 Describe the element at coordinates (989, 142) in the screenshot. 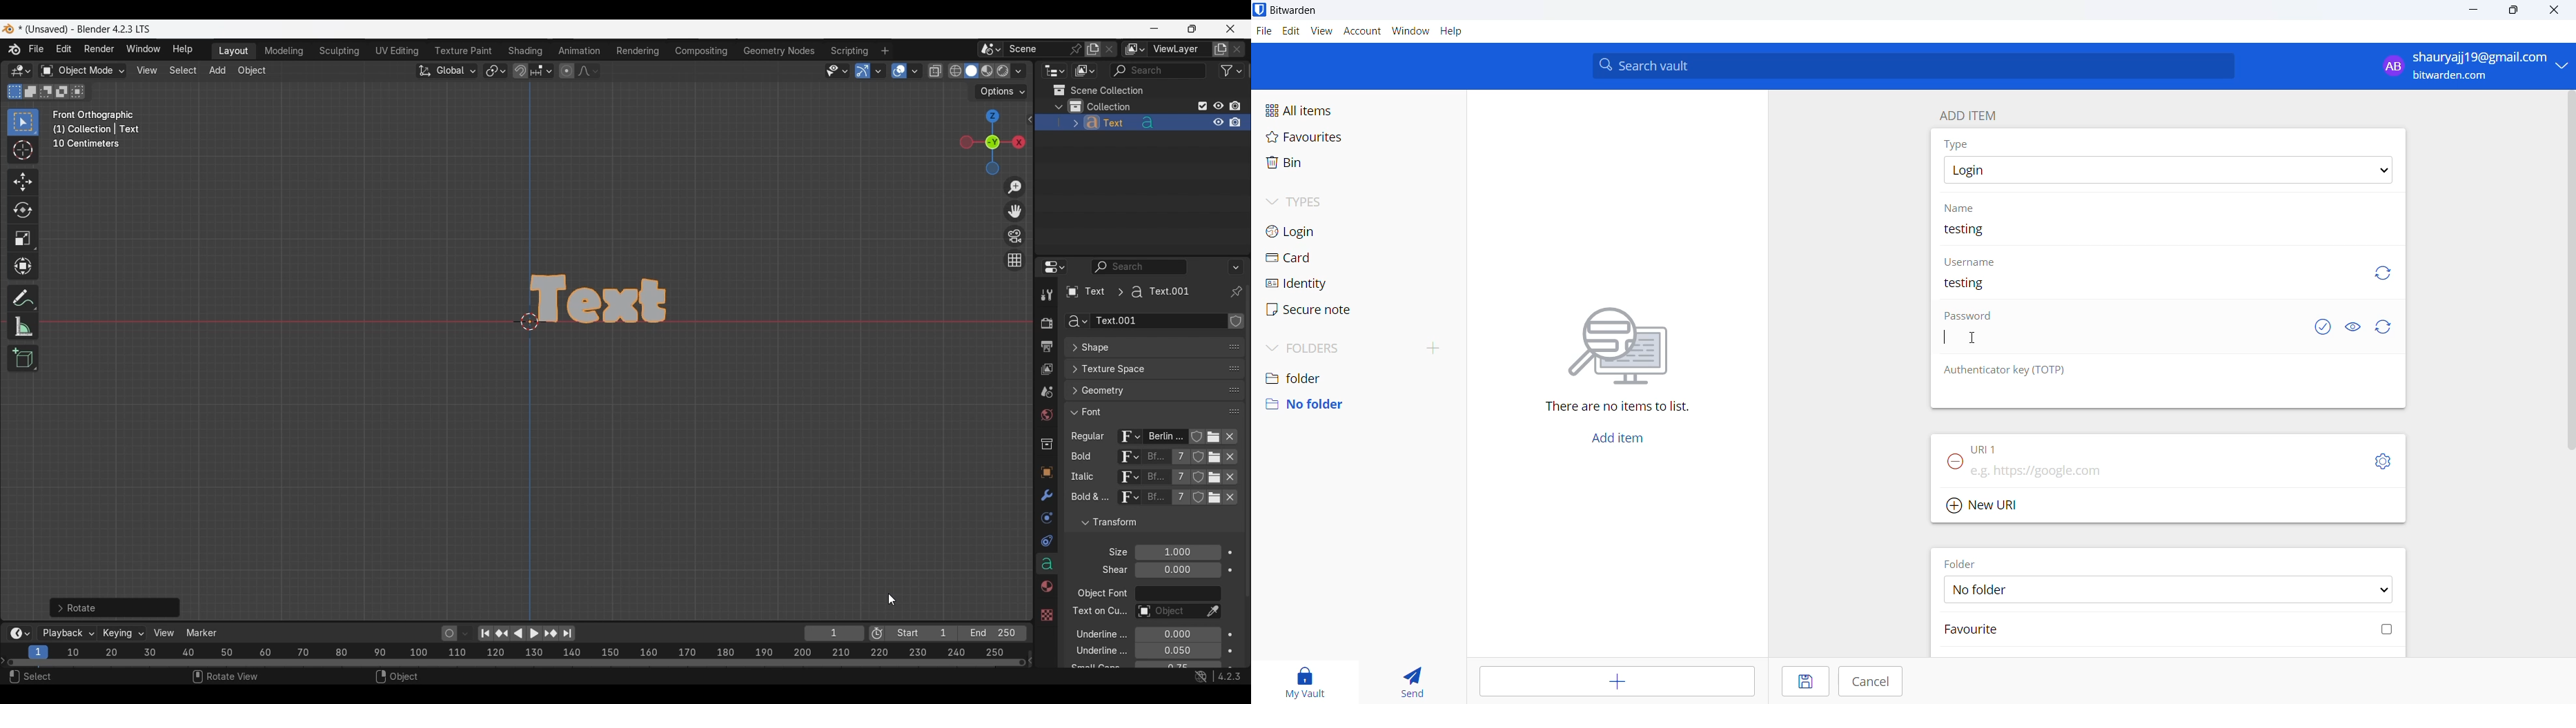

I see `Click to use a preset viewport` at that location.